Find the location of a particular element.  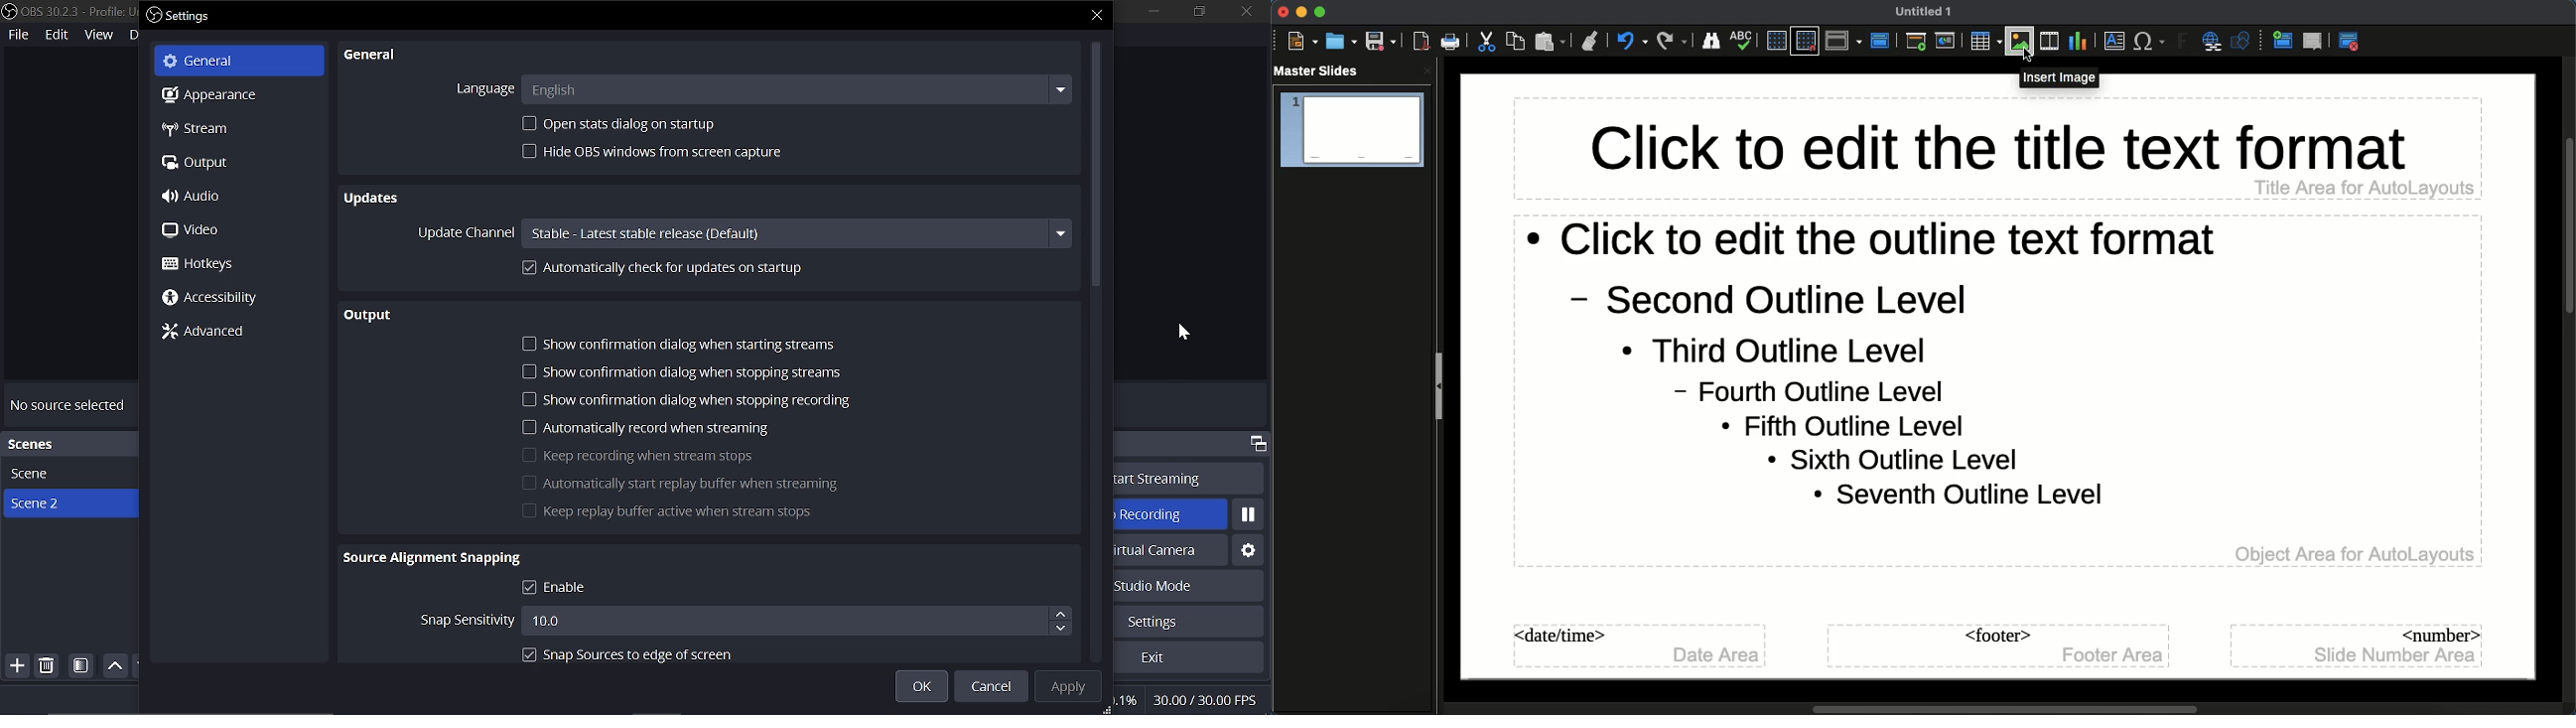

No source selected is located at coordinates (68, 405).